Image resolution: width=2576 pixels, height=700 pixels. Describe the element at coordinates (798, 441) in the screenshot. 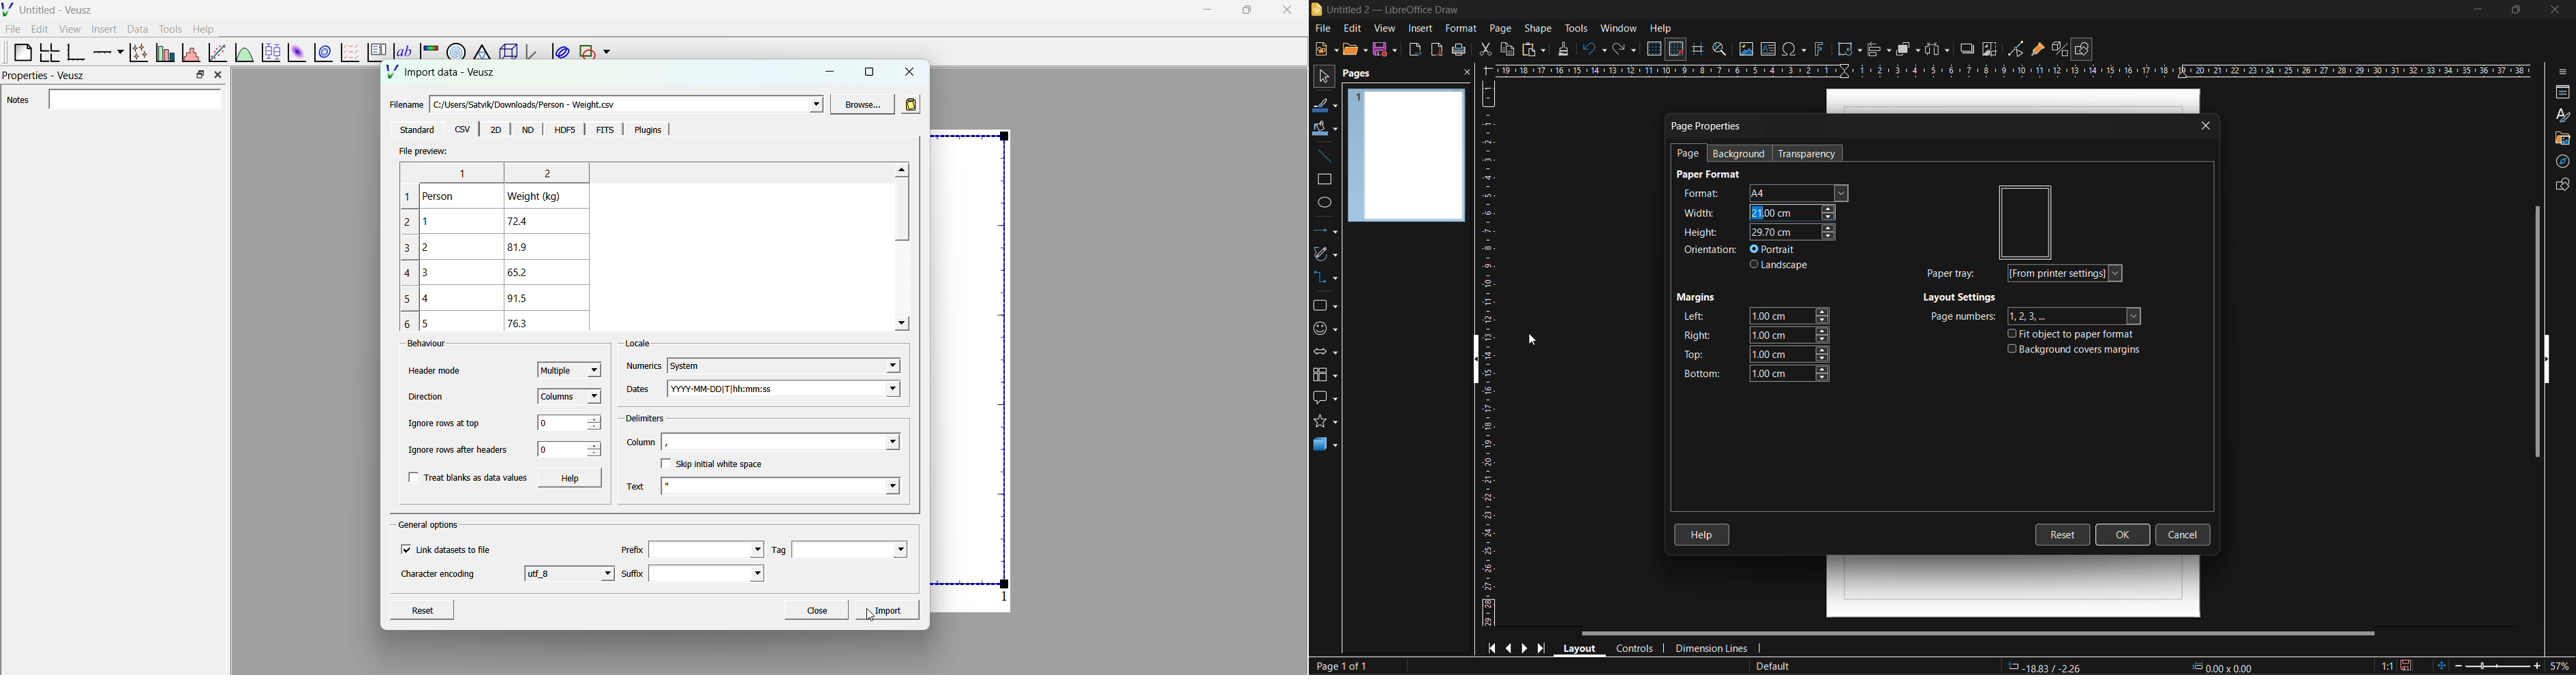

I see `Blank - dropdown` at that location.